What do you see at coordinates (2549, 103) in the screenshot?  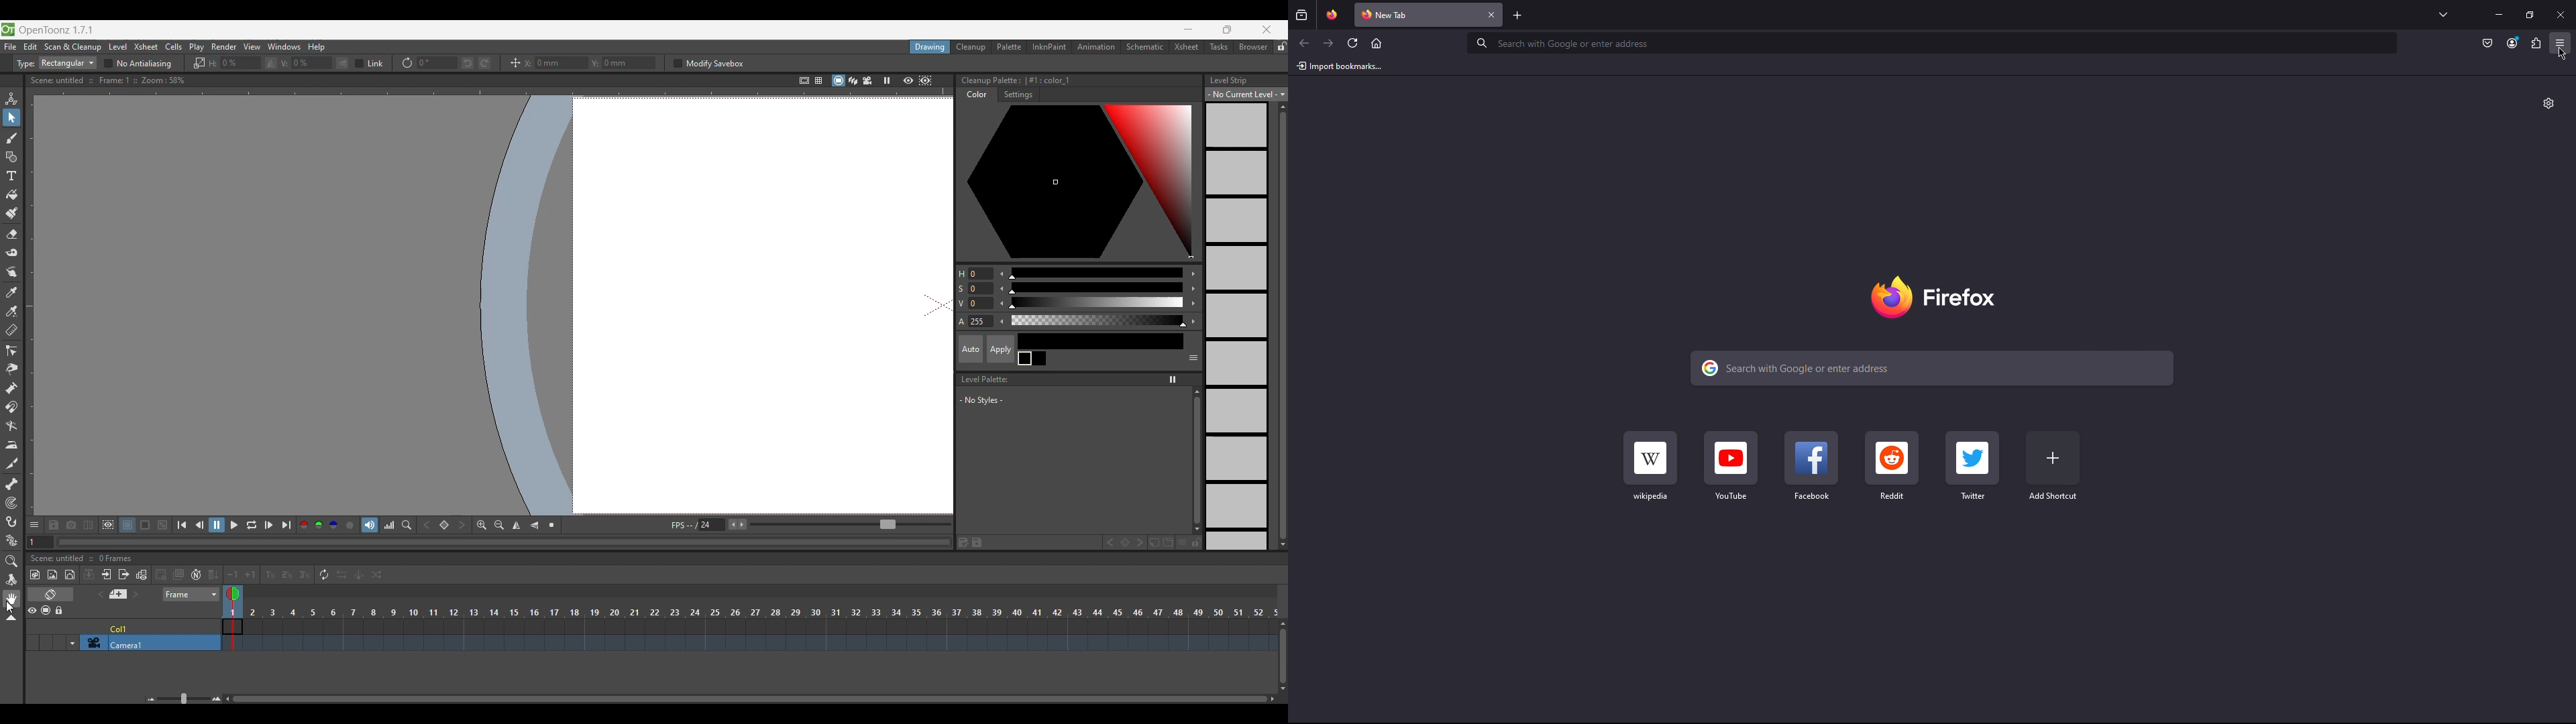 I see `Settings` at bounding box center [2549, 103].